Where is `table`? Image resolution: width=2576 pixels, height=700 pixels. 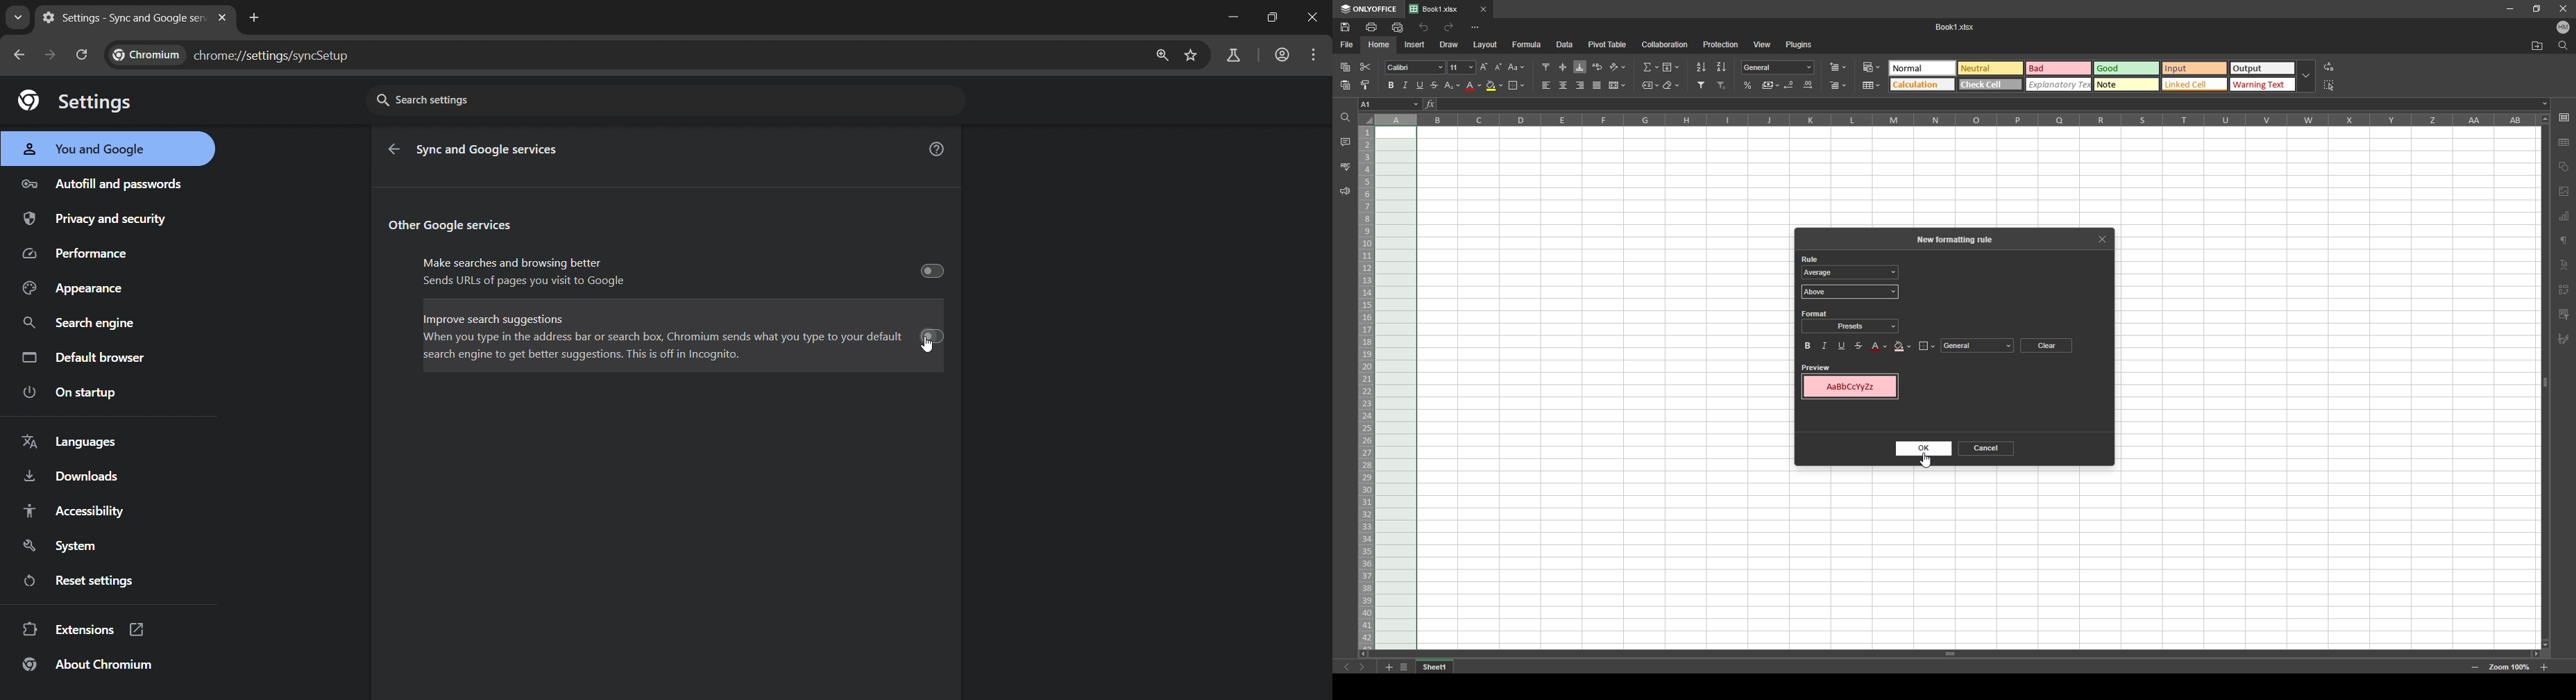 table is located at coordinates (2564, 143).